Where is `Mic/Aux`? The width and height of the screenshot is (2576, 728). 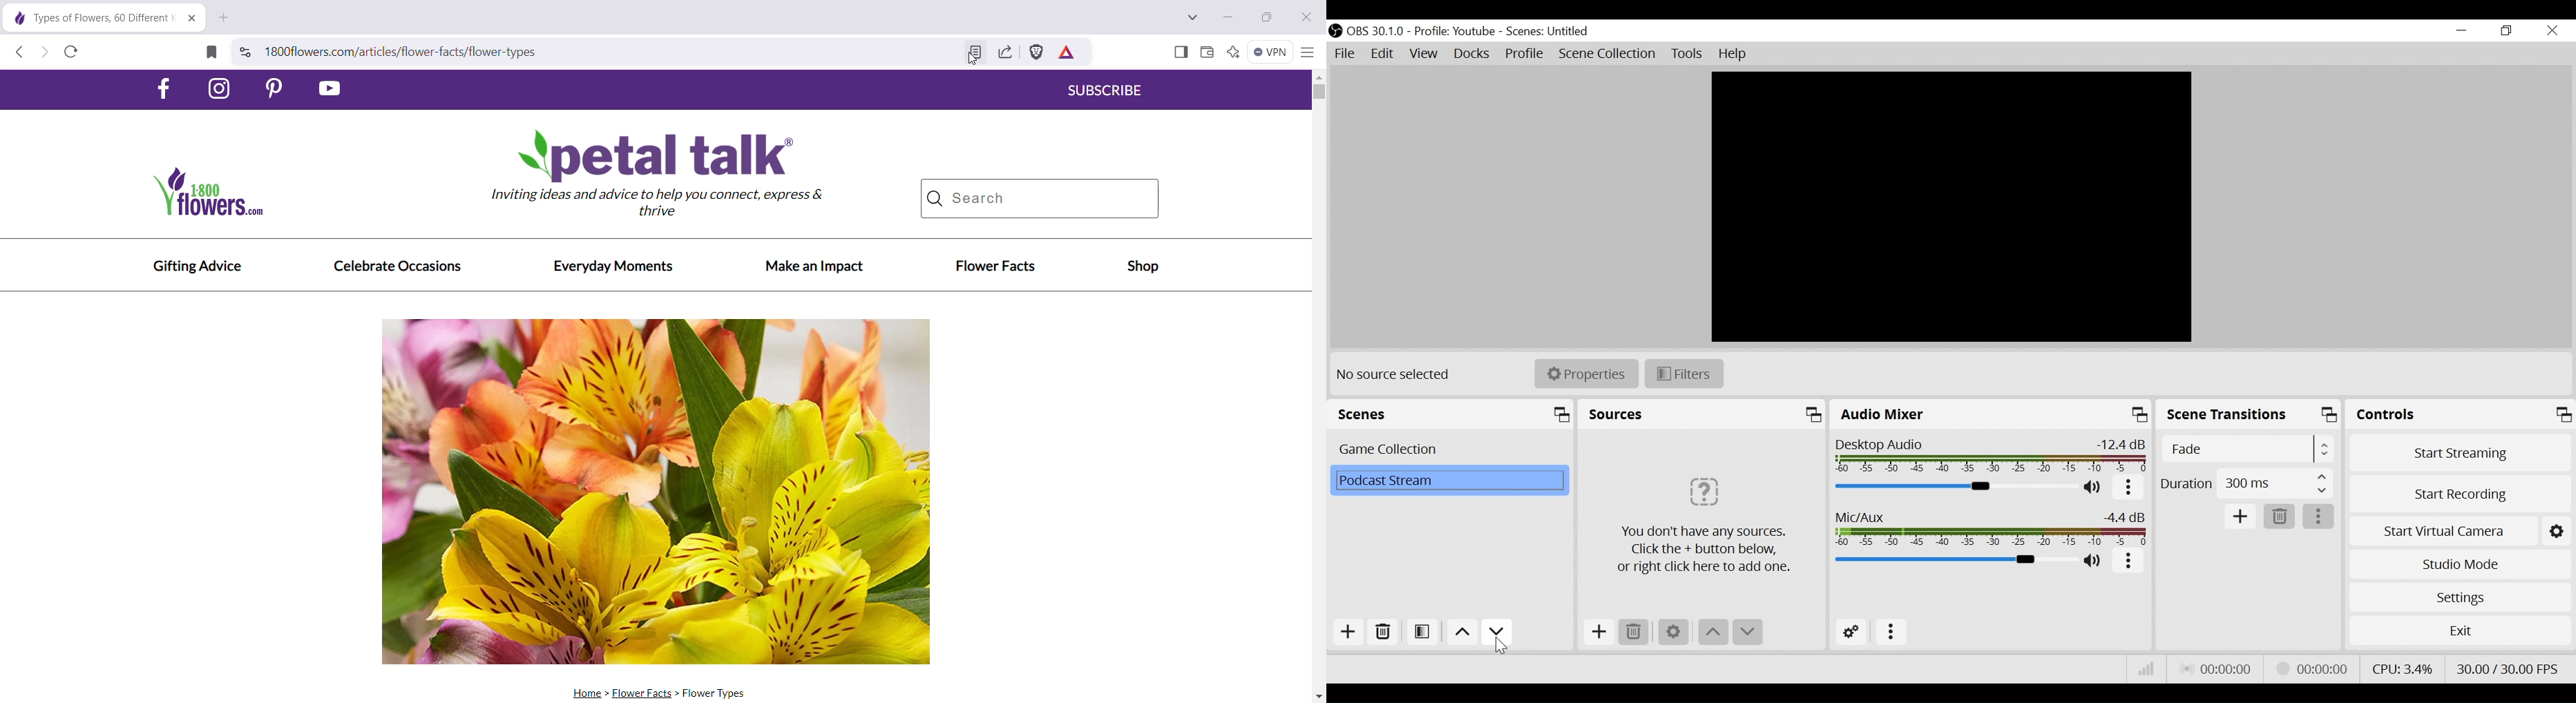
Mic/Aux is located at coordinates (1992, 529).